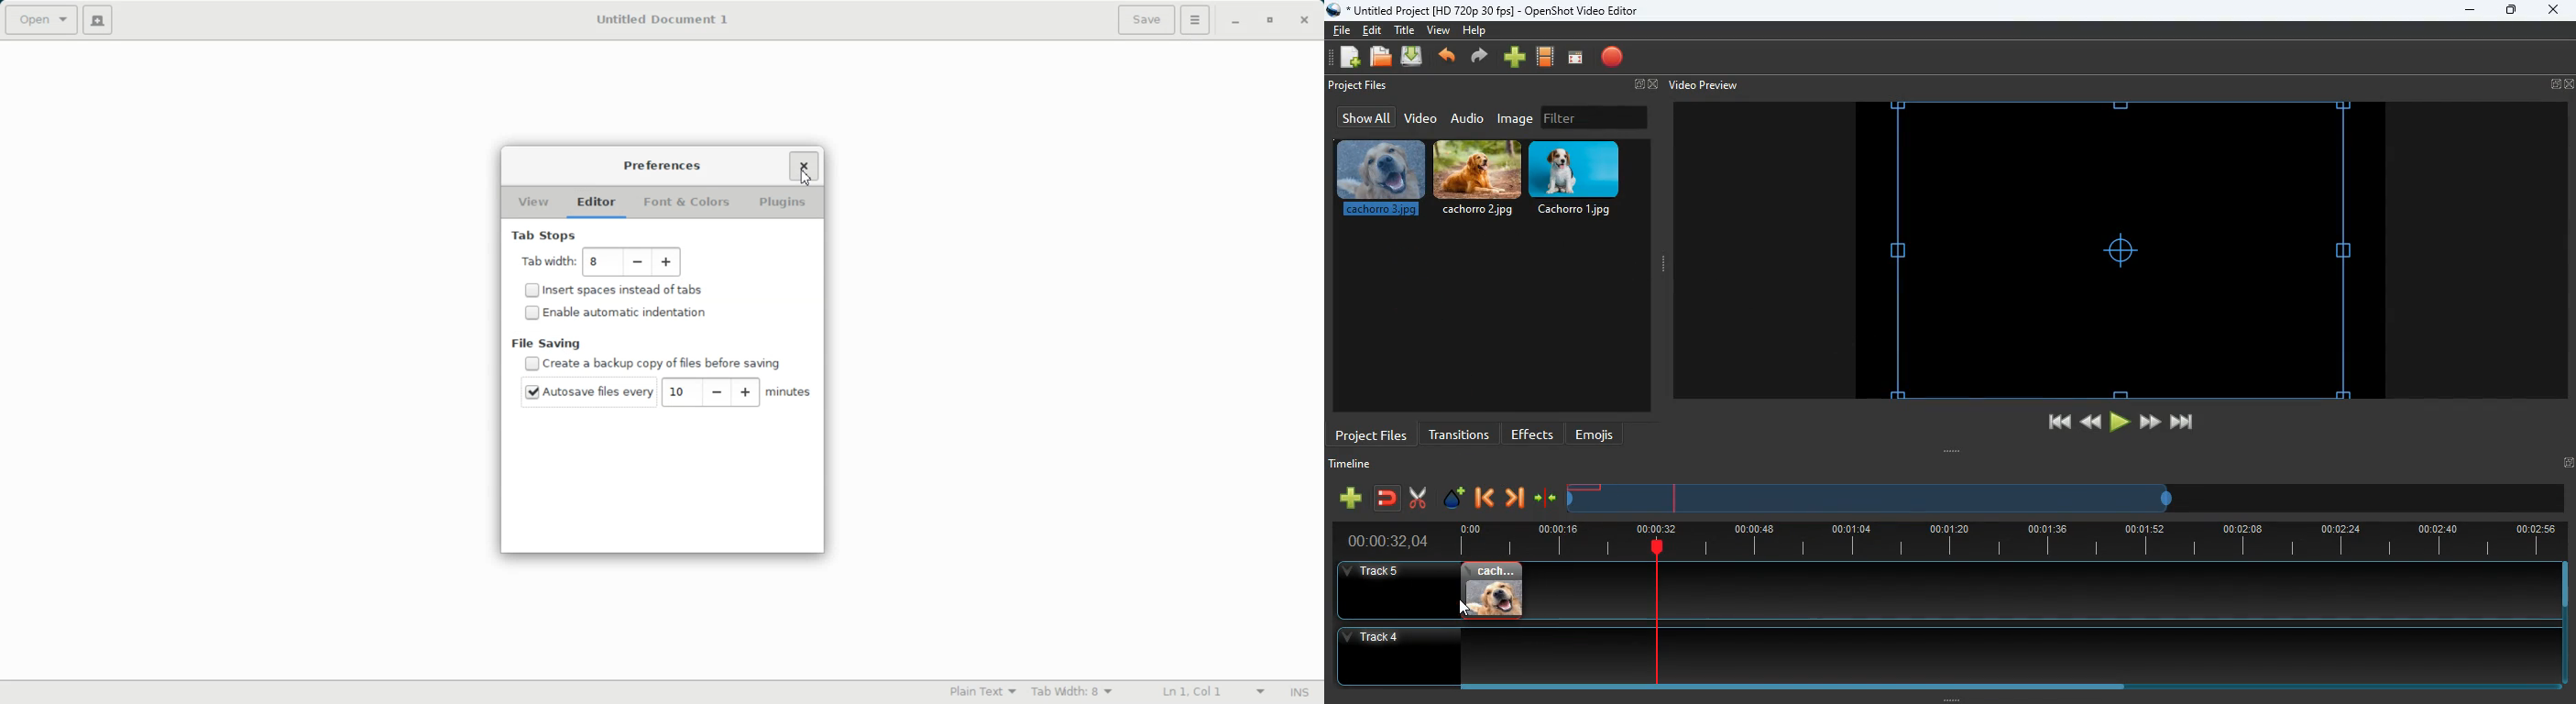 Image resolution: width=2576 pixels, height=728 pixels. Describe the element at coordinates (1575, 59) in the screenshot. I see `screen` at that location.